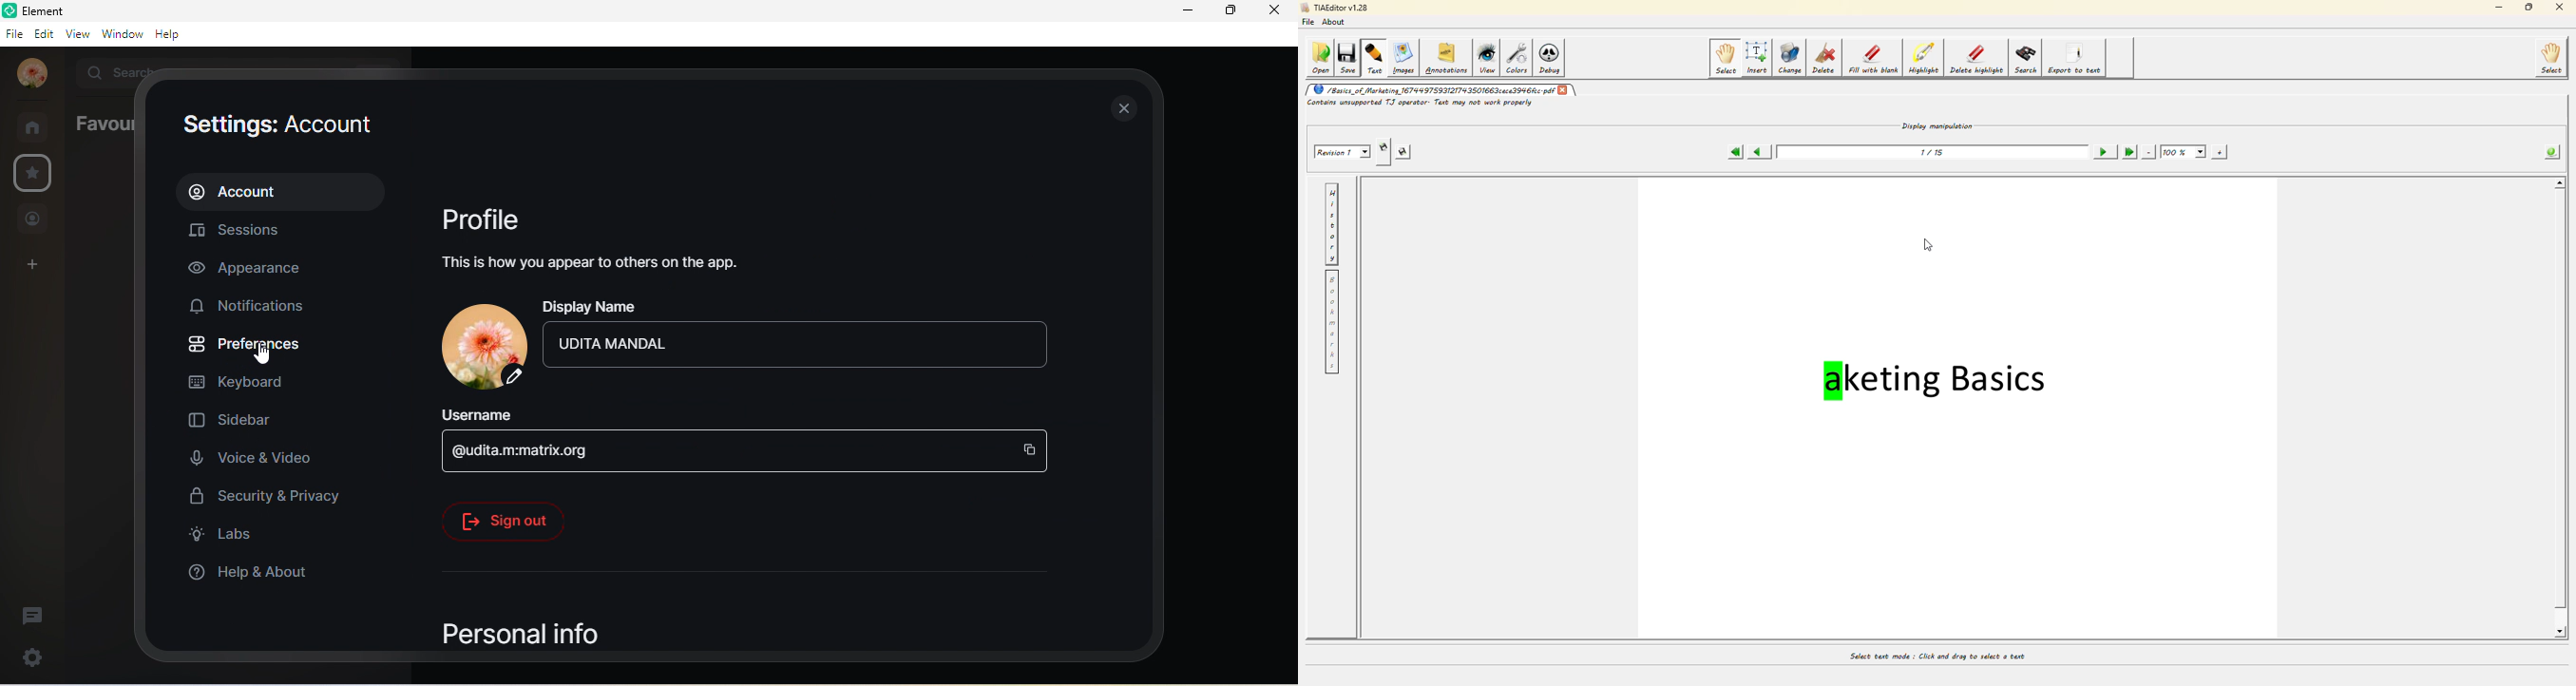  Describe the element at coordinates (41, 10) in the screenshot. I see `Element` at that location.